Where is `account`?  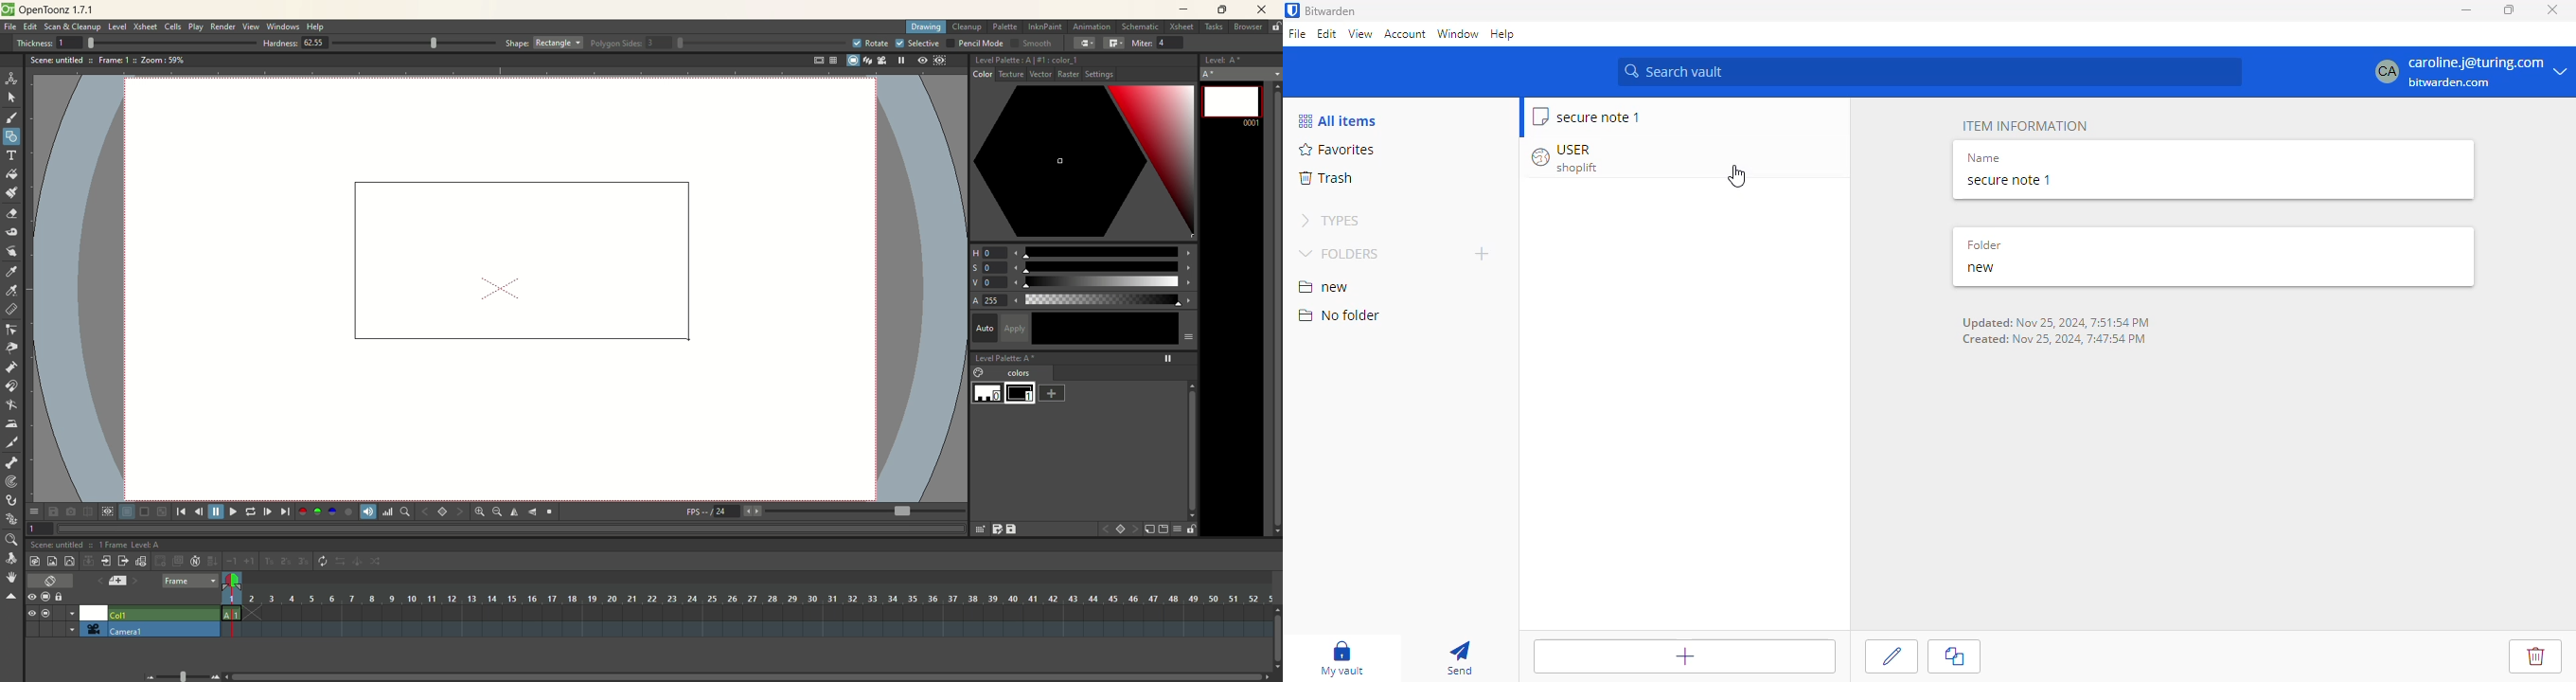 account is located at coordinates (1405, 33).